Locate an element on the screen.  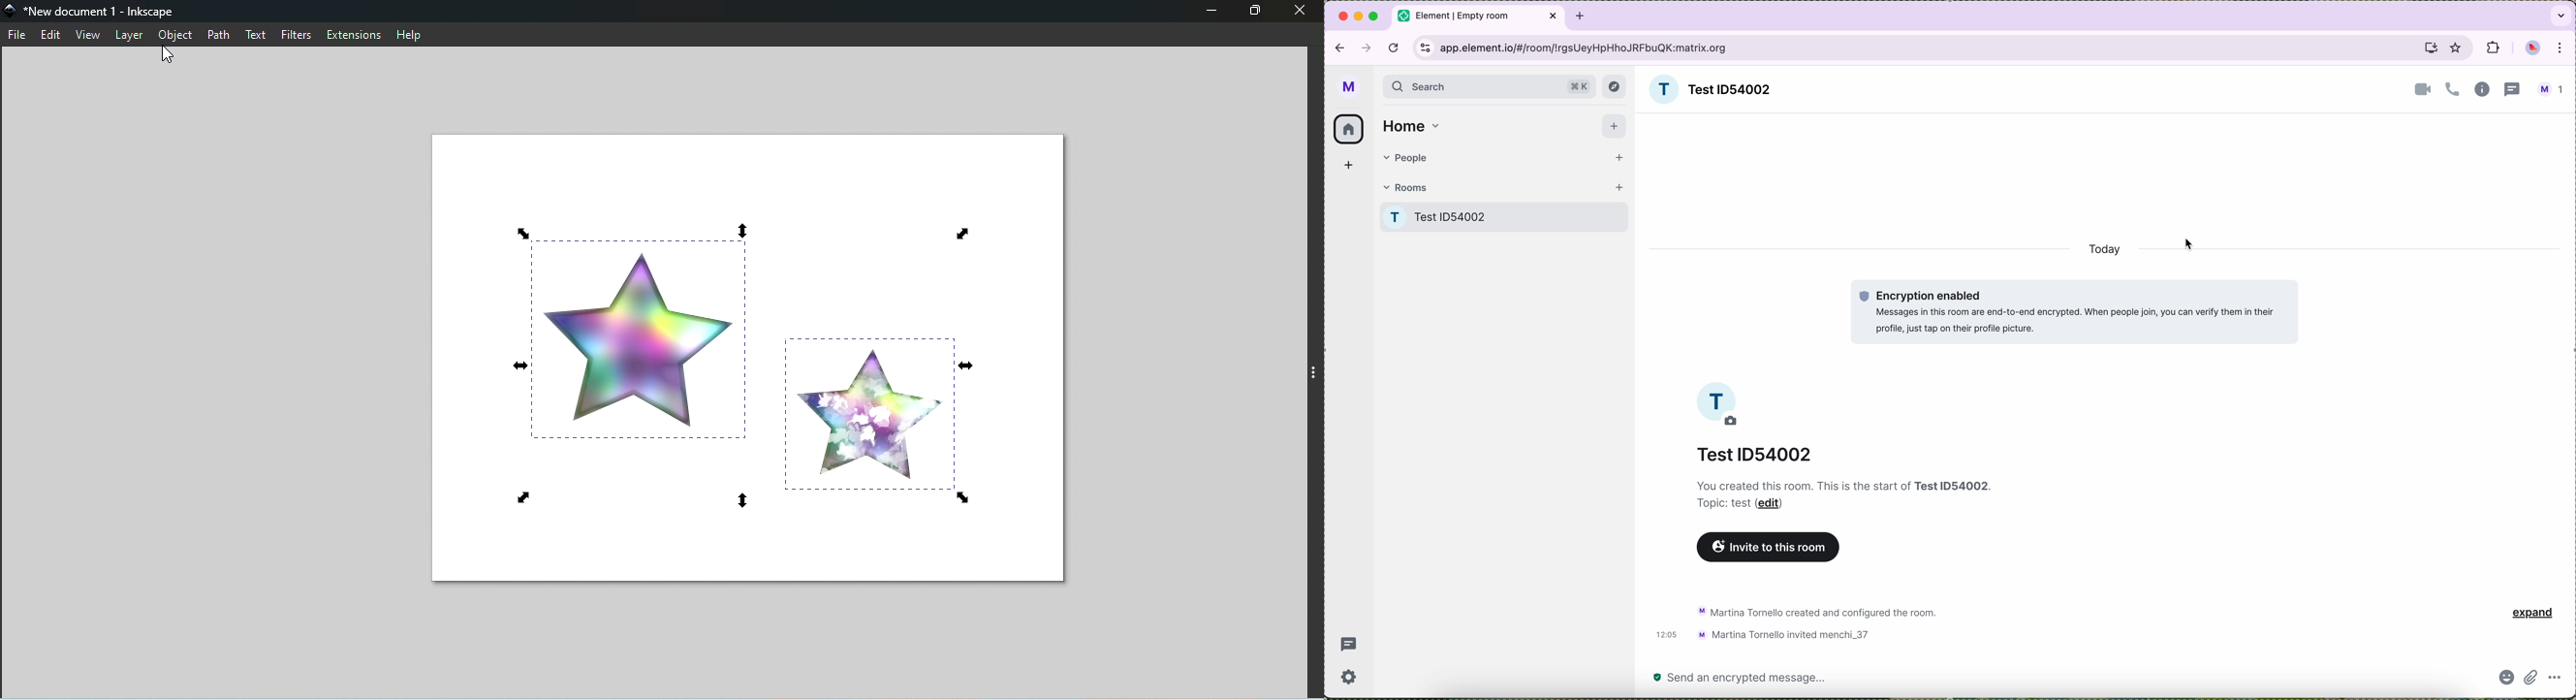
home icon is located at coordinates (1350, 128).